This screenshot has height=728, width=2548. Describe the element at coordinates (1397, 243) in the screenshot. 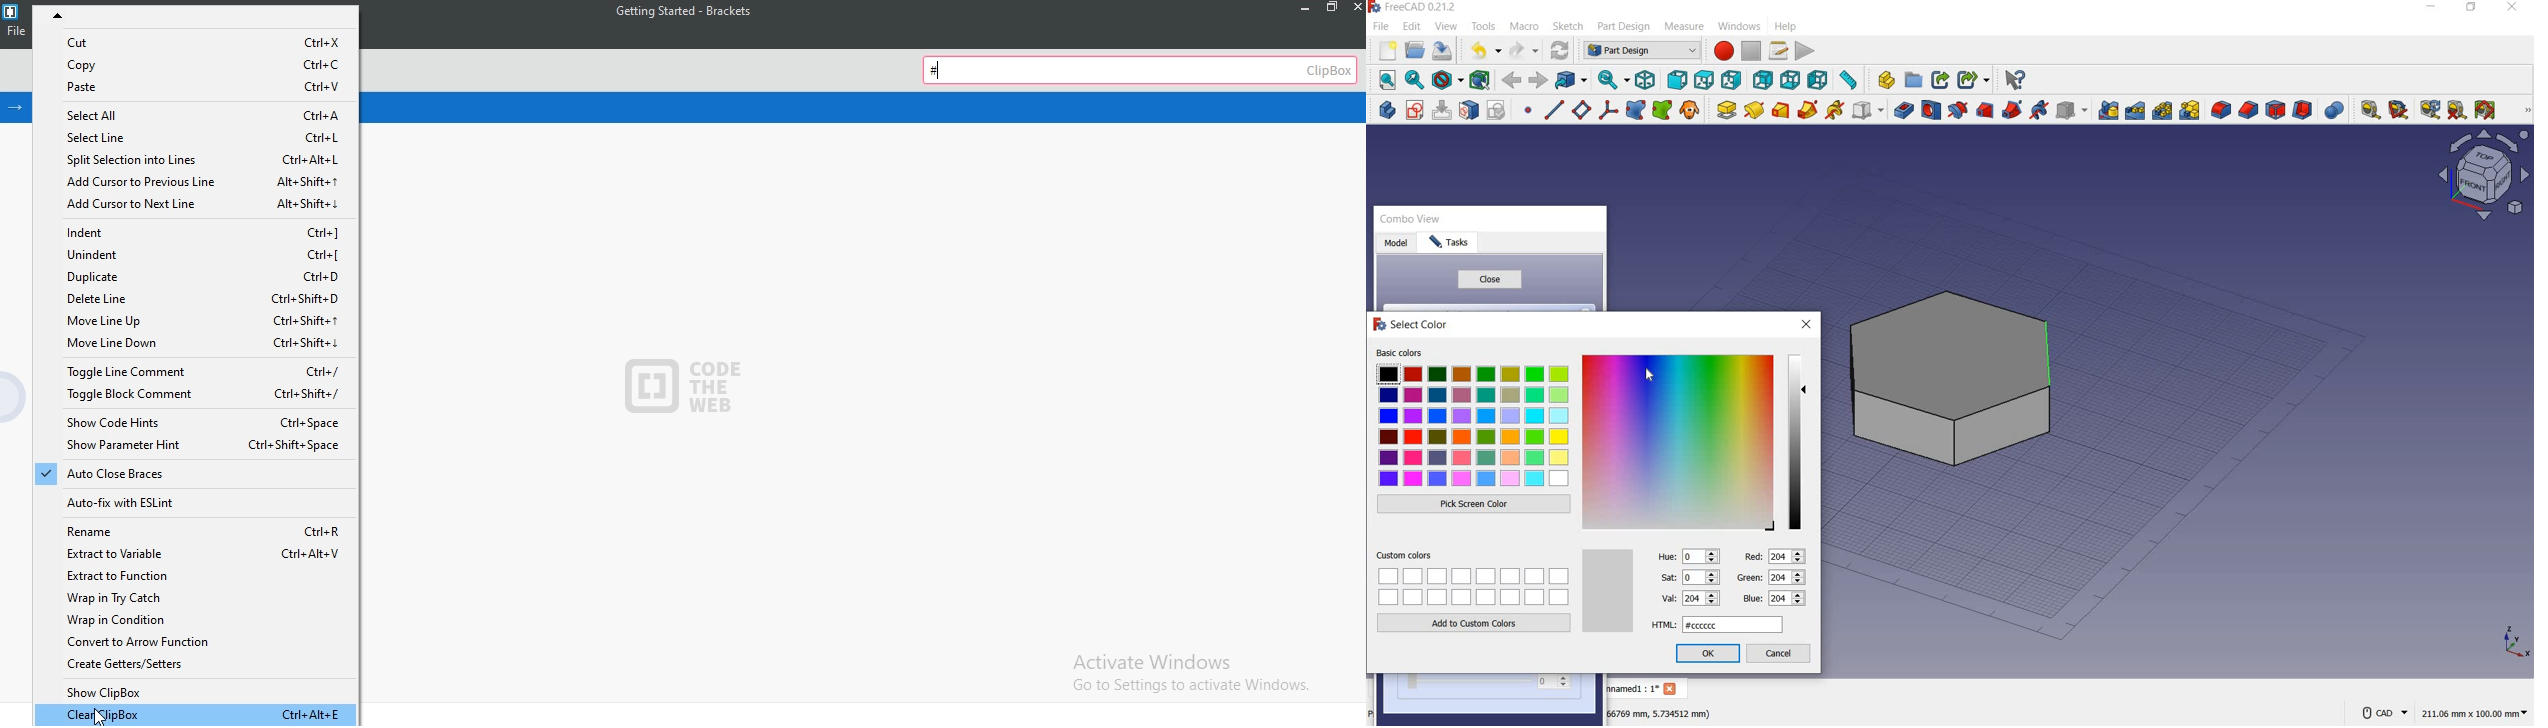

I see `model` at that location.